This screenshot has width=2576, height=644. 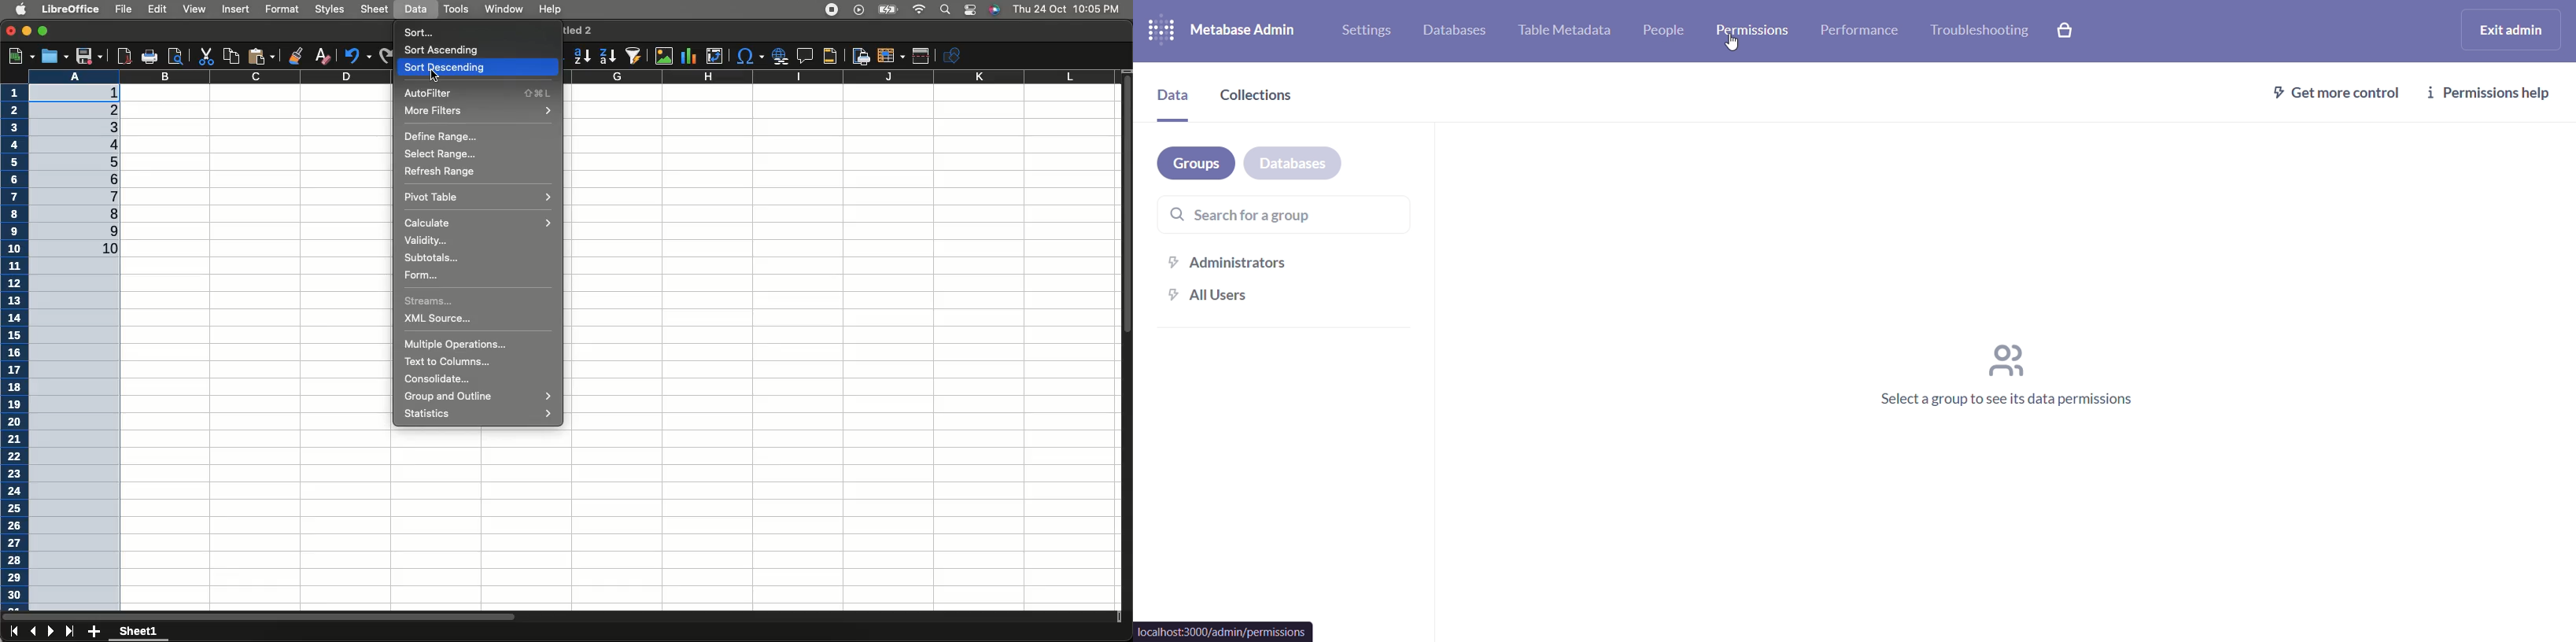 What do you see at coordinates (205, 56) in the screenshot?
I see `Cut` at bounding box center [205, 56].